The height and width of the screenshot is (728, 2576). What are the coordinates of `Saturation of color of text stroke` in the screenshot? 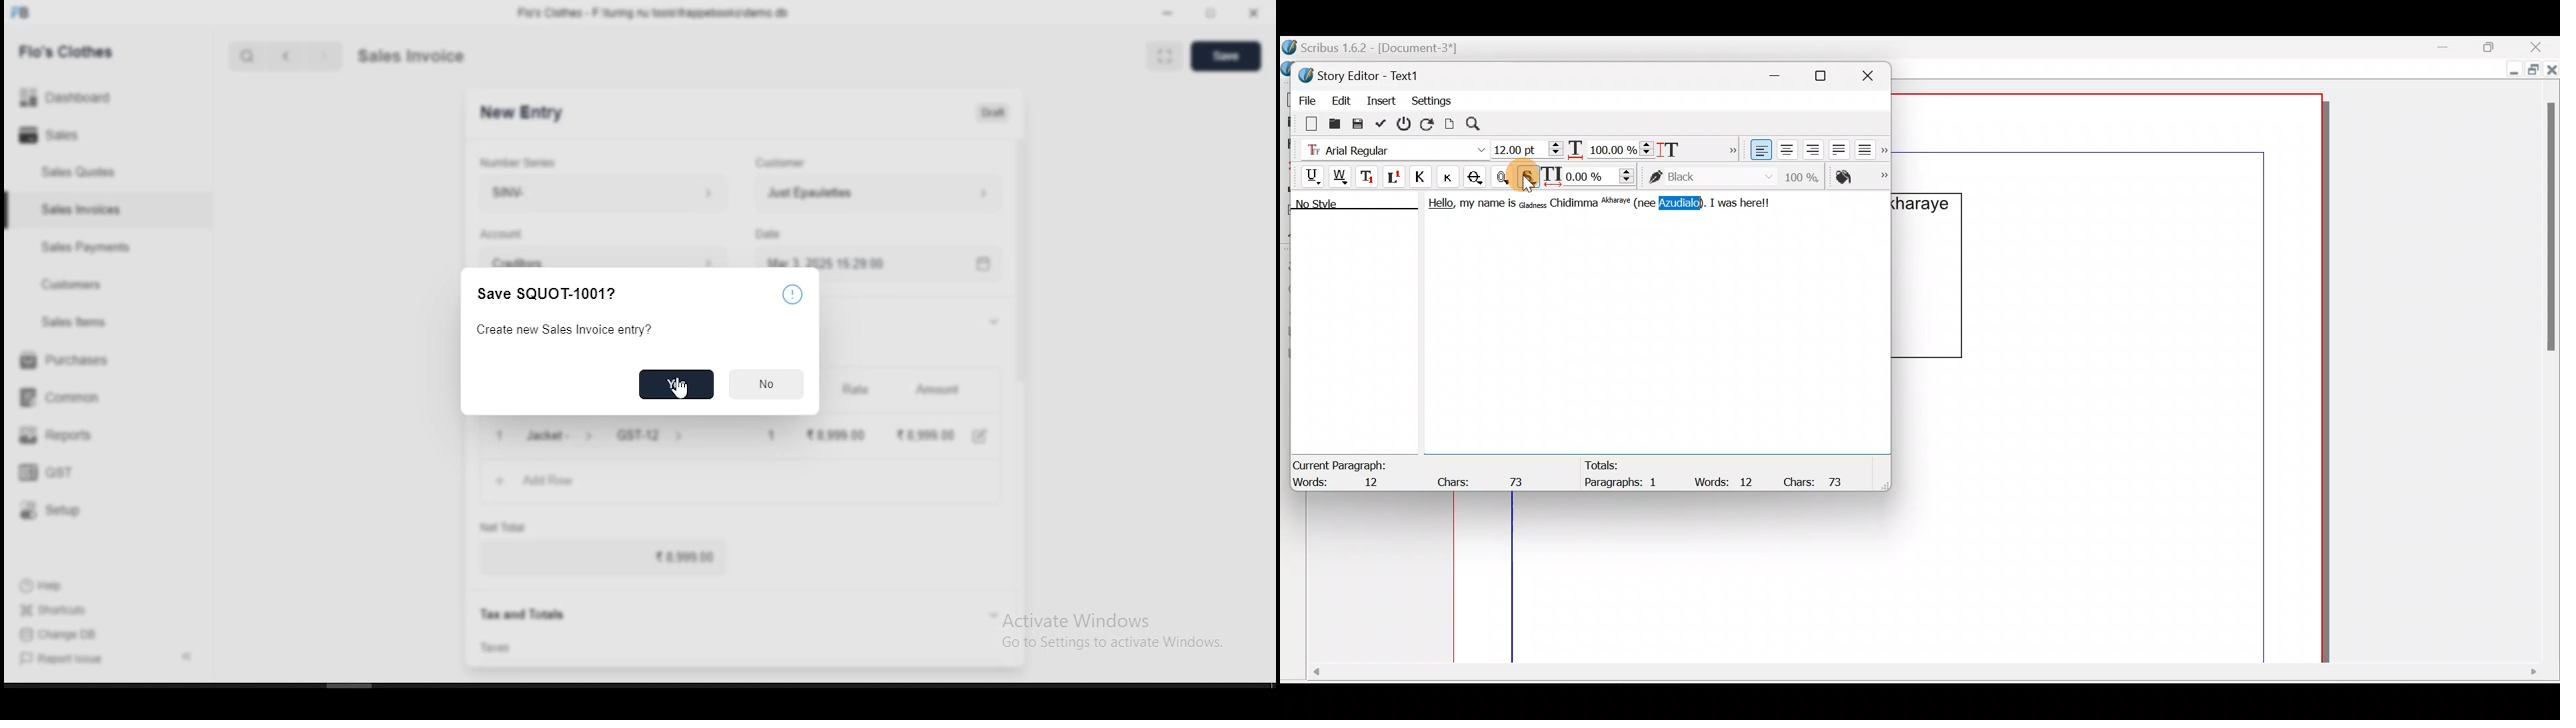 It's located at (1807, 175).